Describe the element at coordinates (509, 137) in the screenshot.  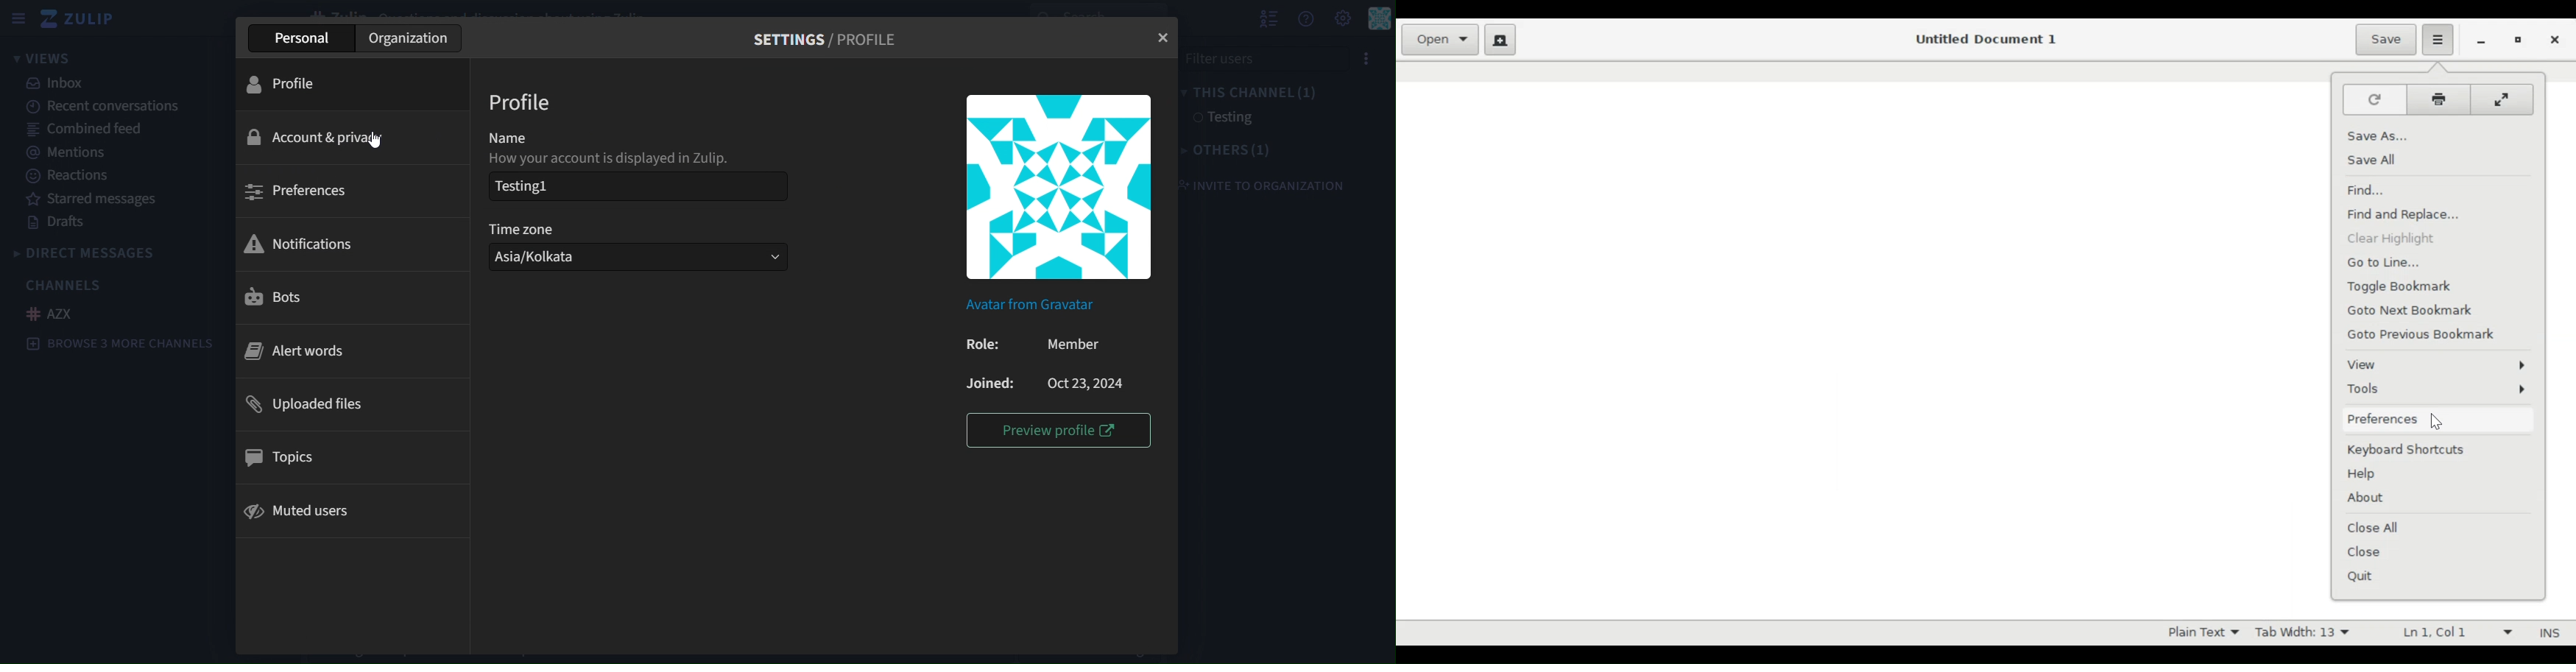
I see `Name` at that location.